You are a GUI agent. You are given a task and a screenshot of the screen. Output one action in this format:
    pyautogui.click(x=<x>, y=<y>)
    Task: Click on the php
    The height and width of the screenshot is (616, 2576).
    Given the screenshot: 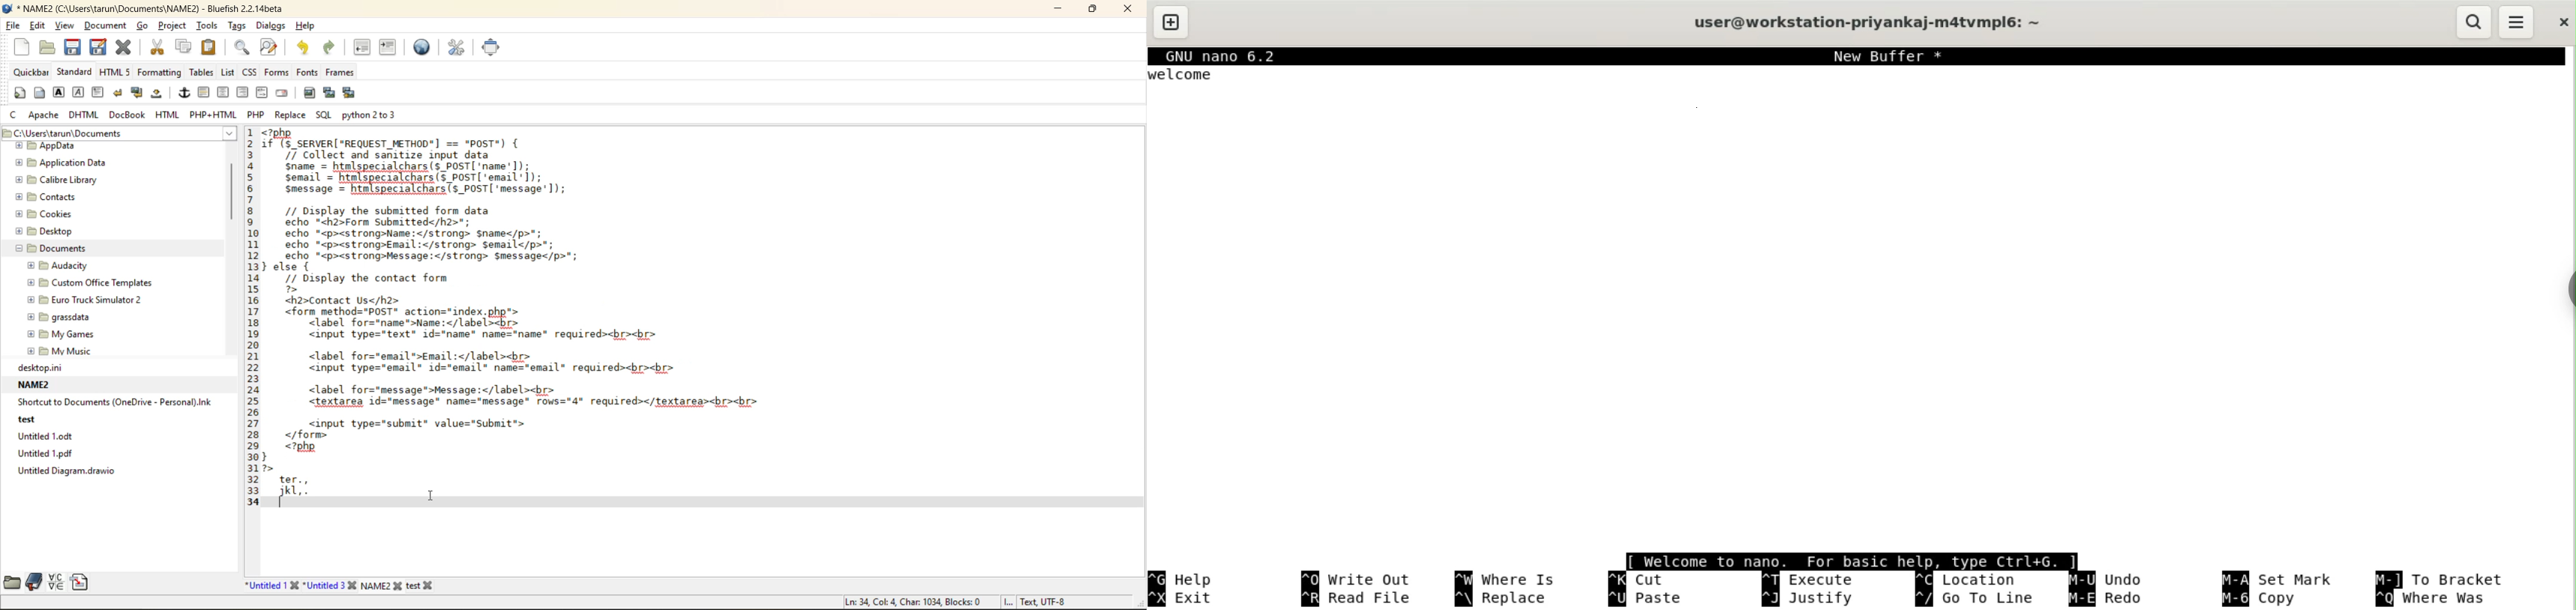 What is the action you would take?
    pyautogui.click(x=257, y=115)
    